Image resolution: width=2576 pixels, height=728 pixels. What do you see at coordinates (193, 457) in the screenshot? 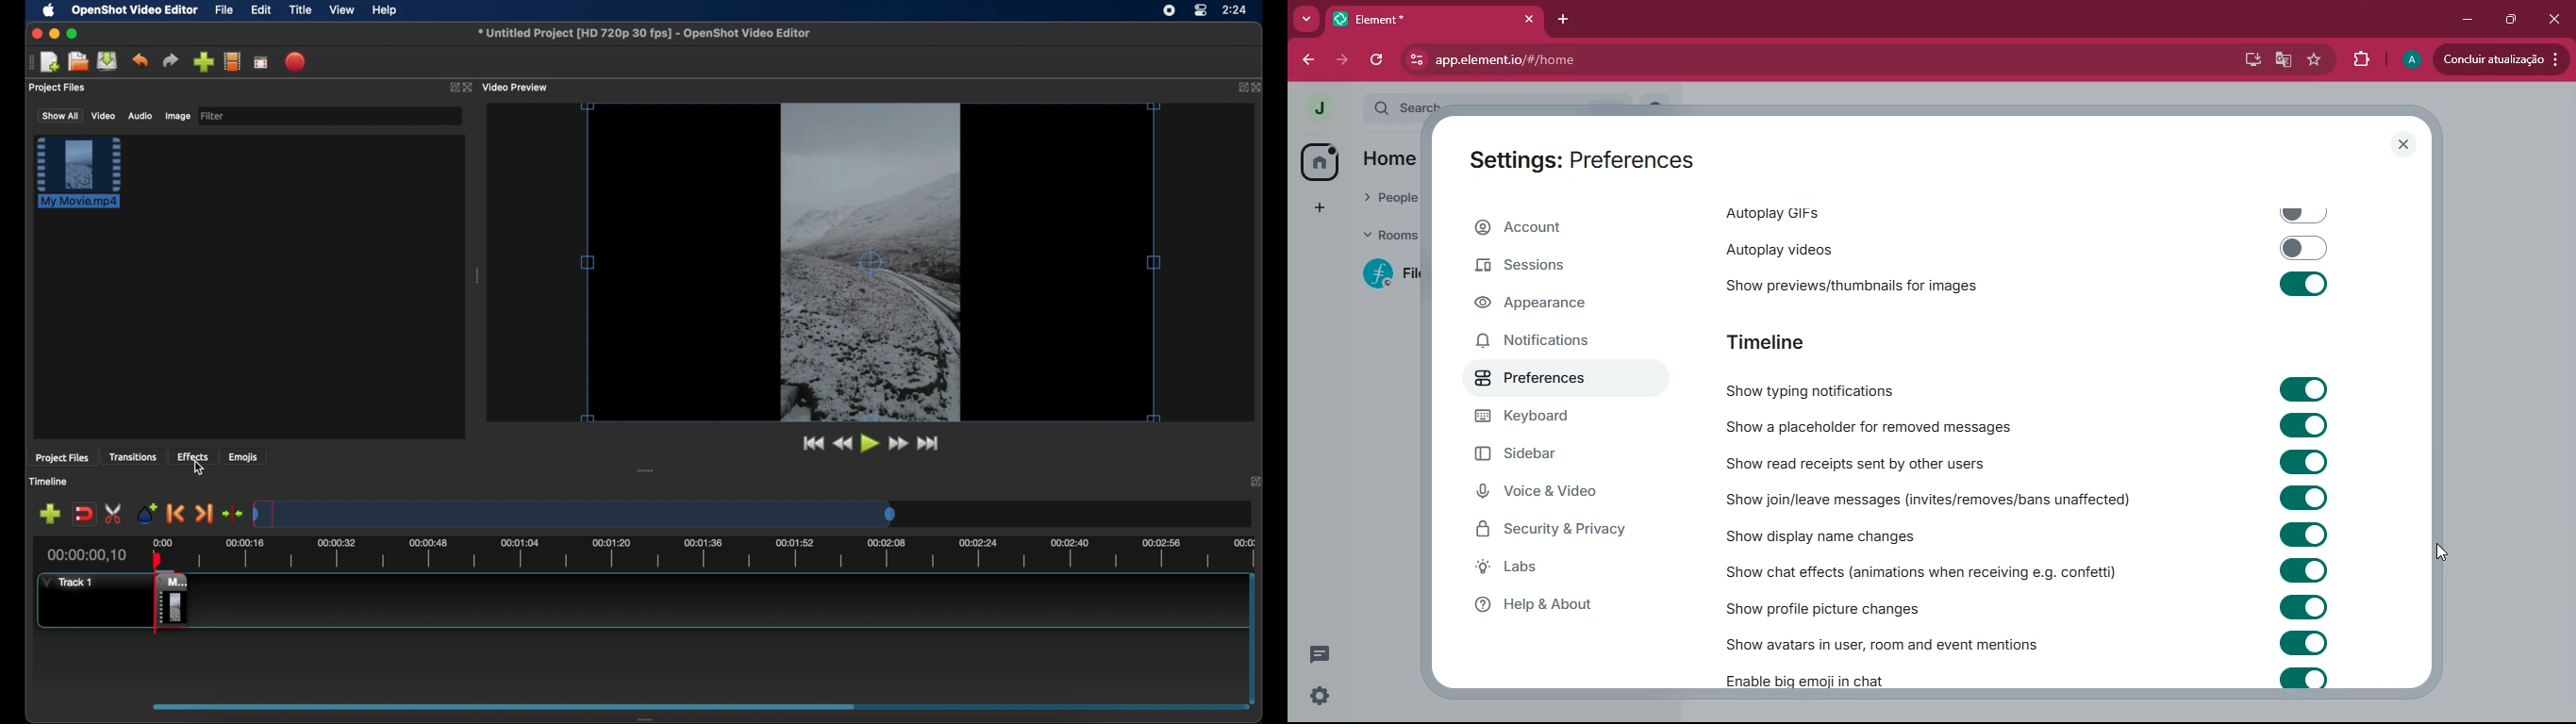
I see `effects` at bounding box center [193, 457].